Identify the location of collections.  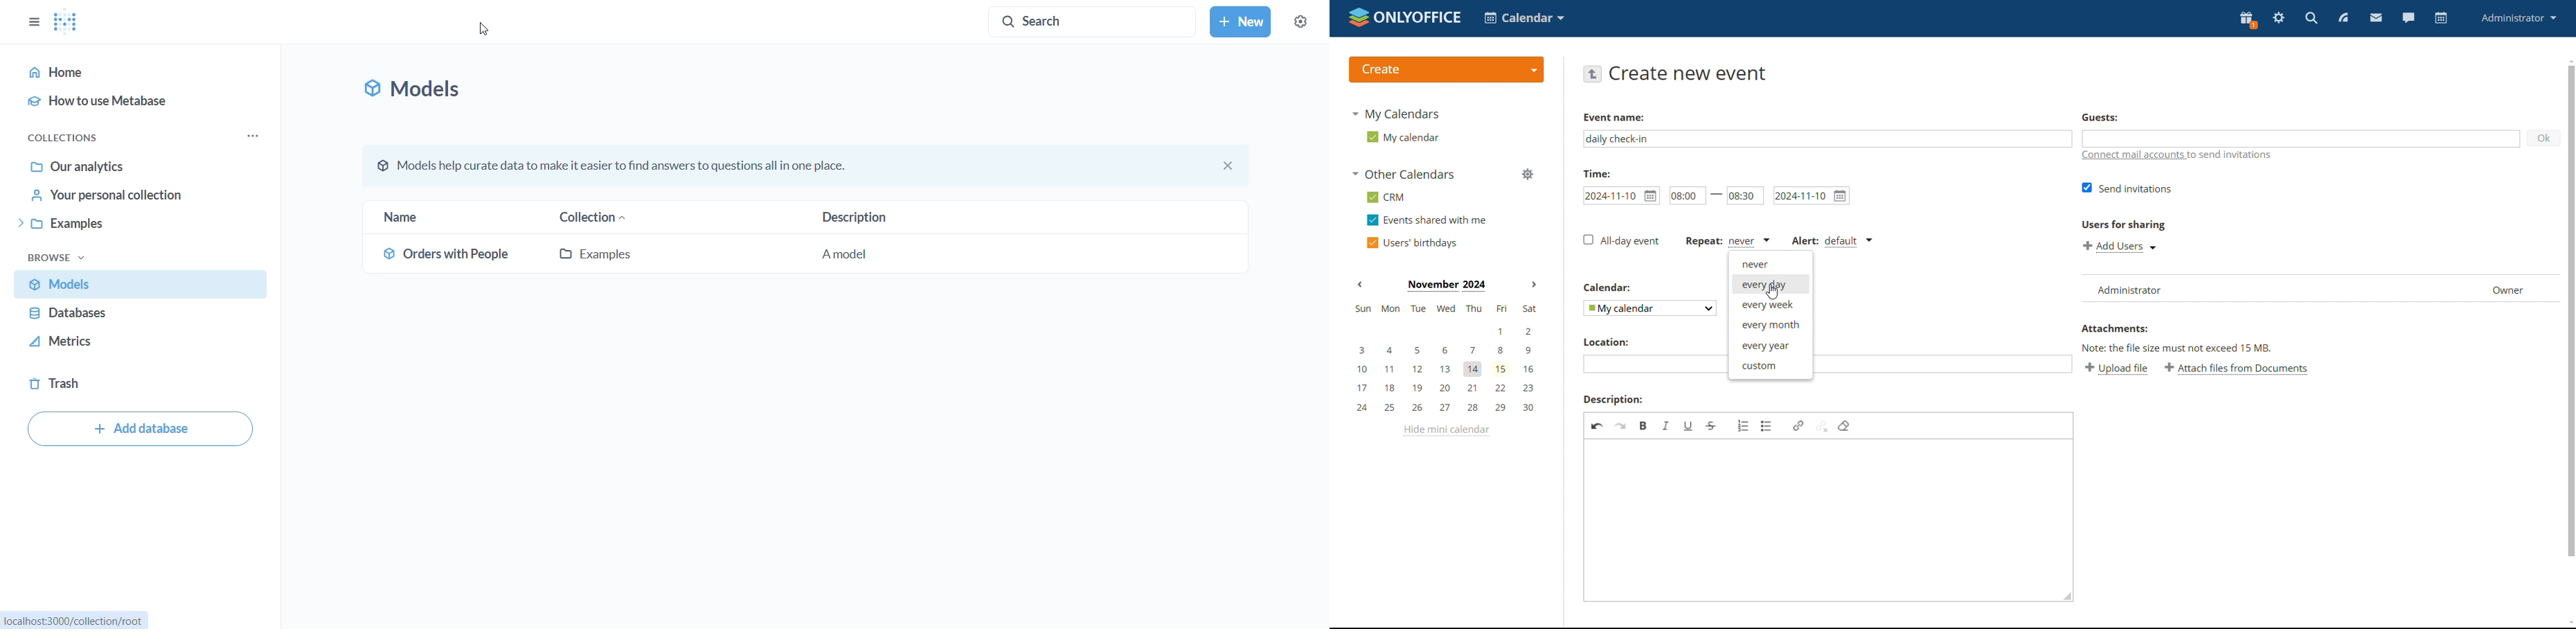
(65, 139).